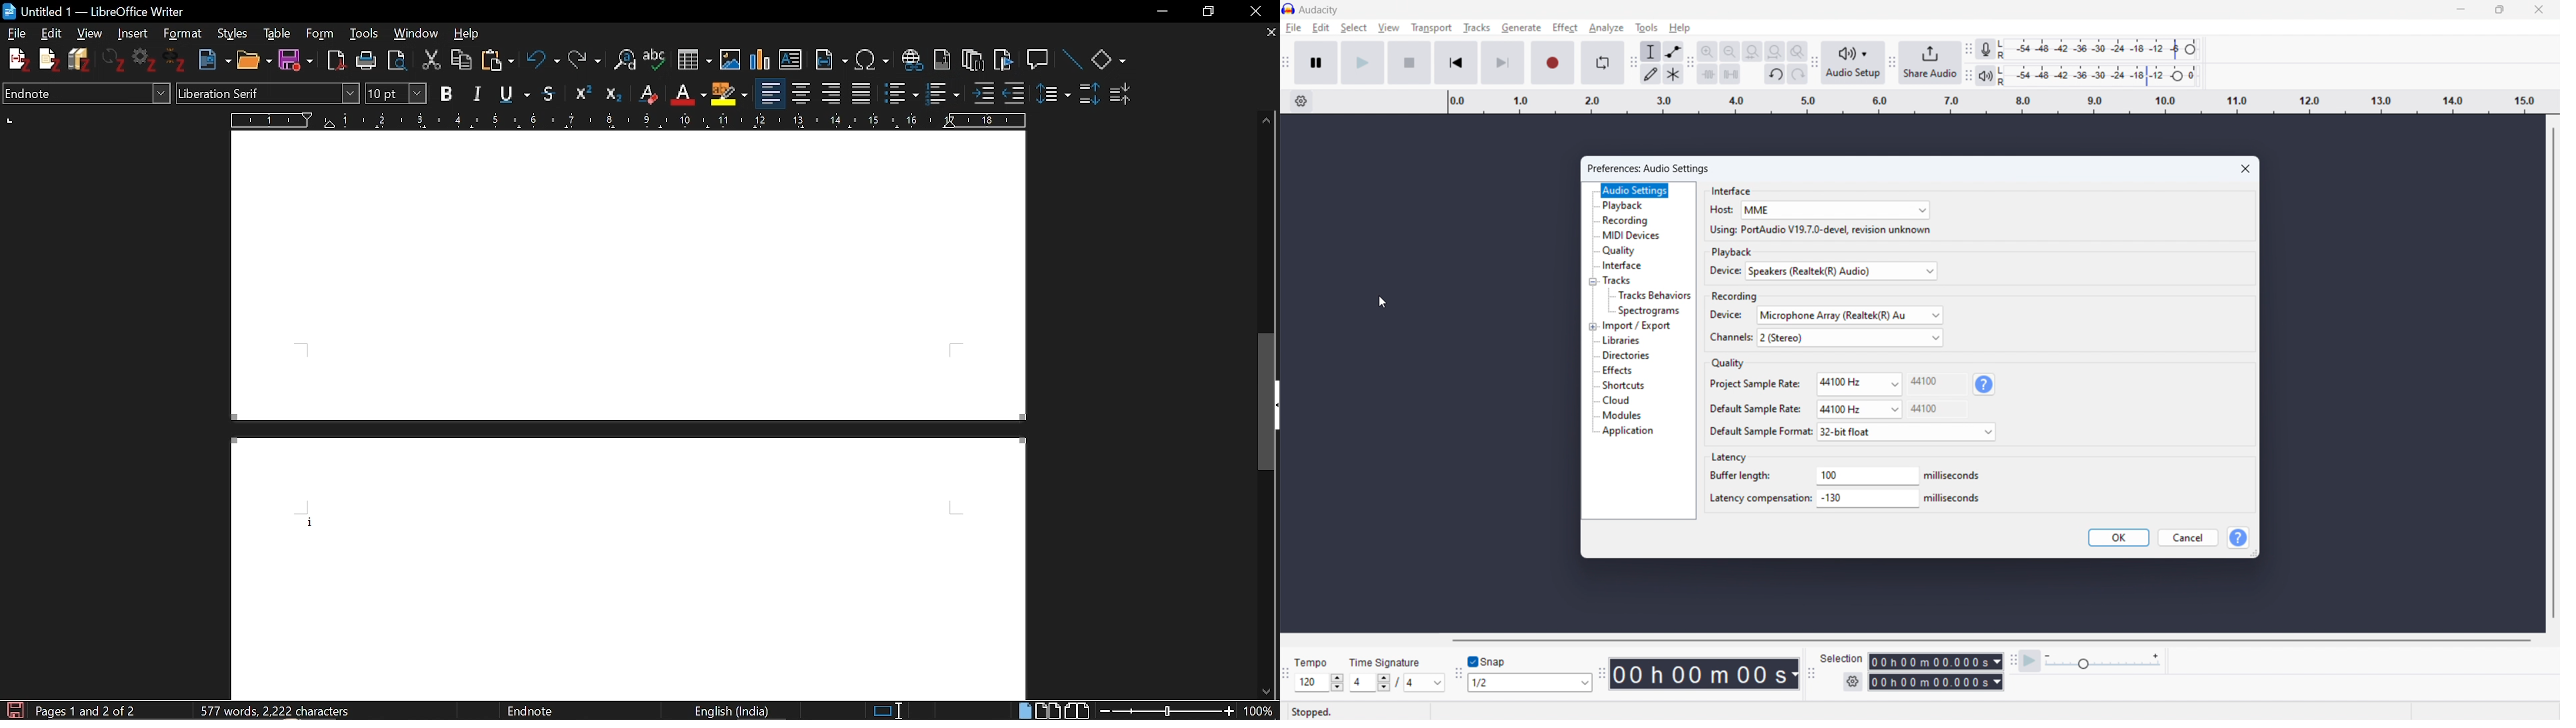 This screenshot has height=728, width=2576. I want to click on tools, so click(1645, 27).